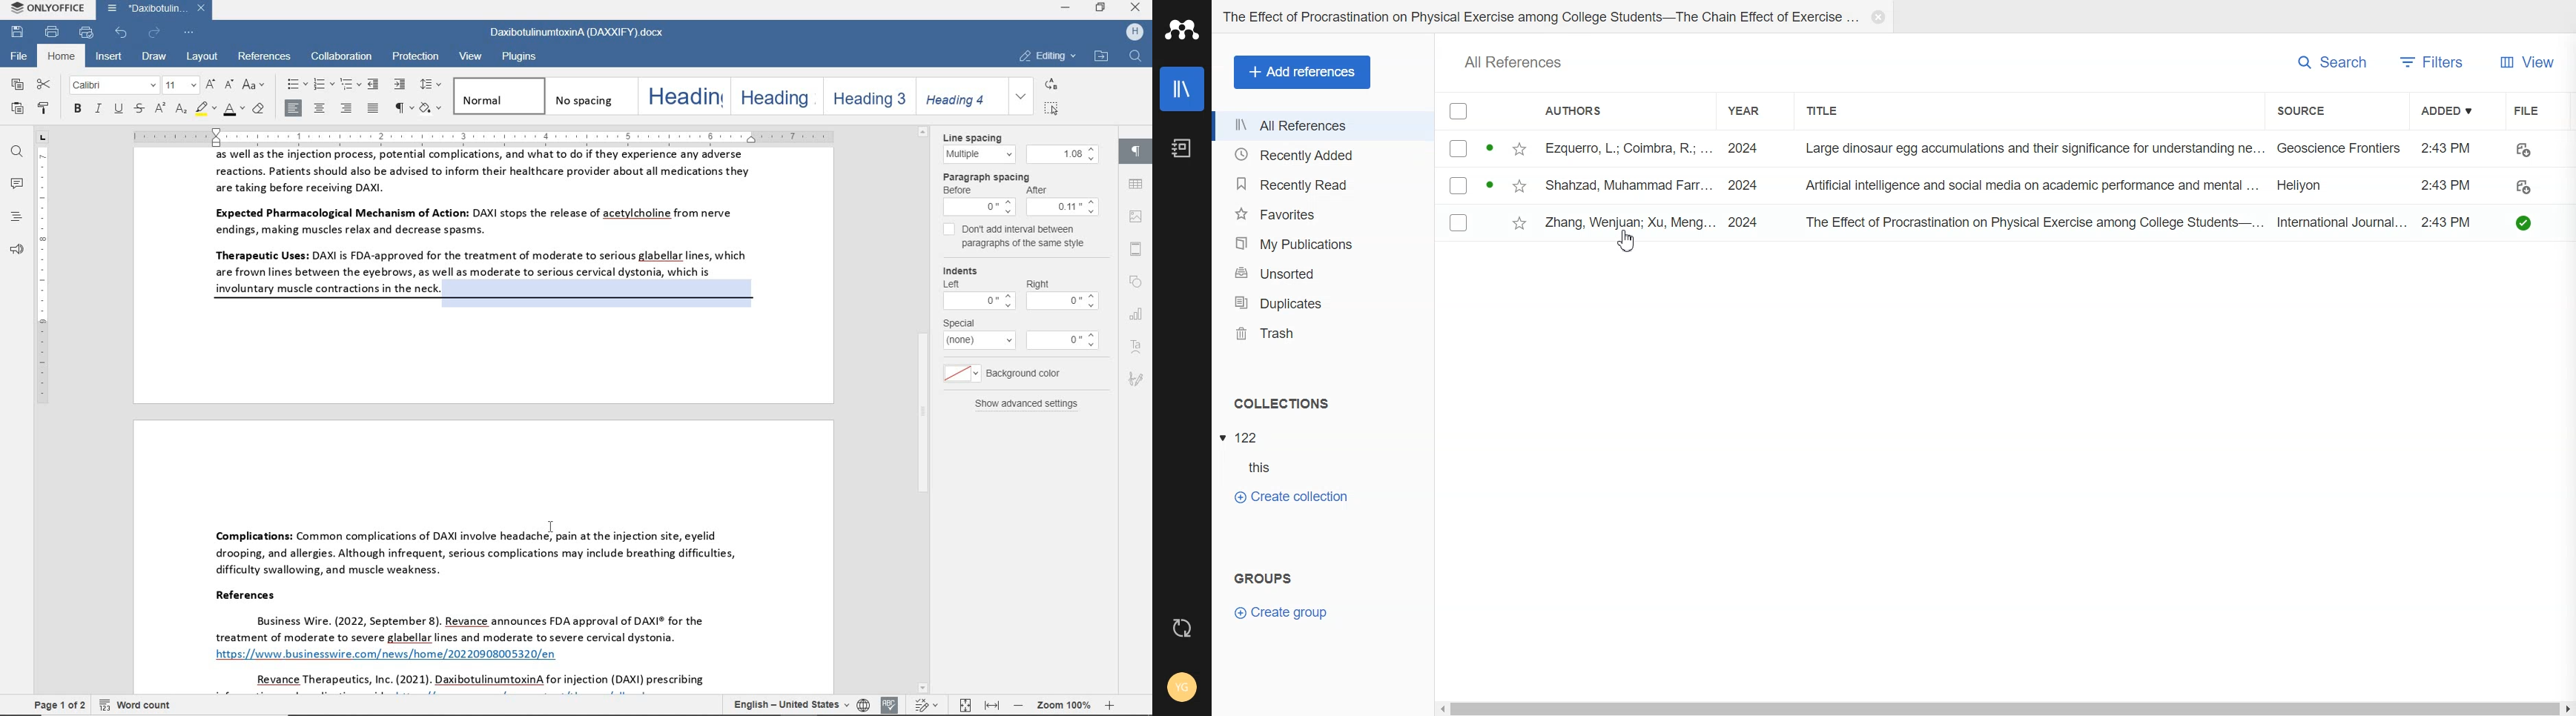  What do you see at coordinates (2308, 110) in the screenshot?
I see `Sources` at bounding box center [2308, 110].